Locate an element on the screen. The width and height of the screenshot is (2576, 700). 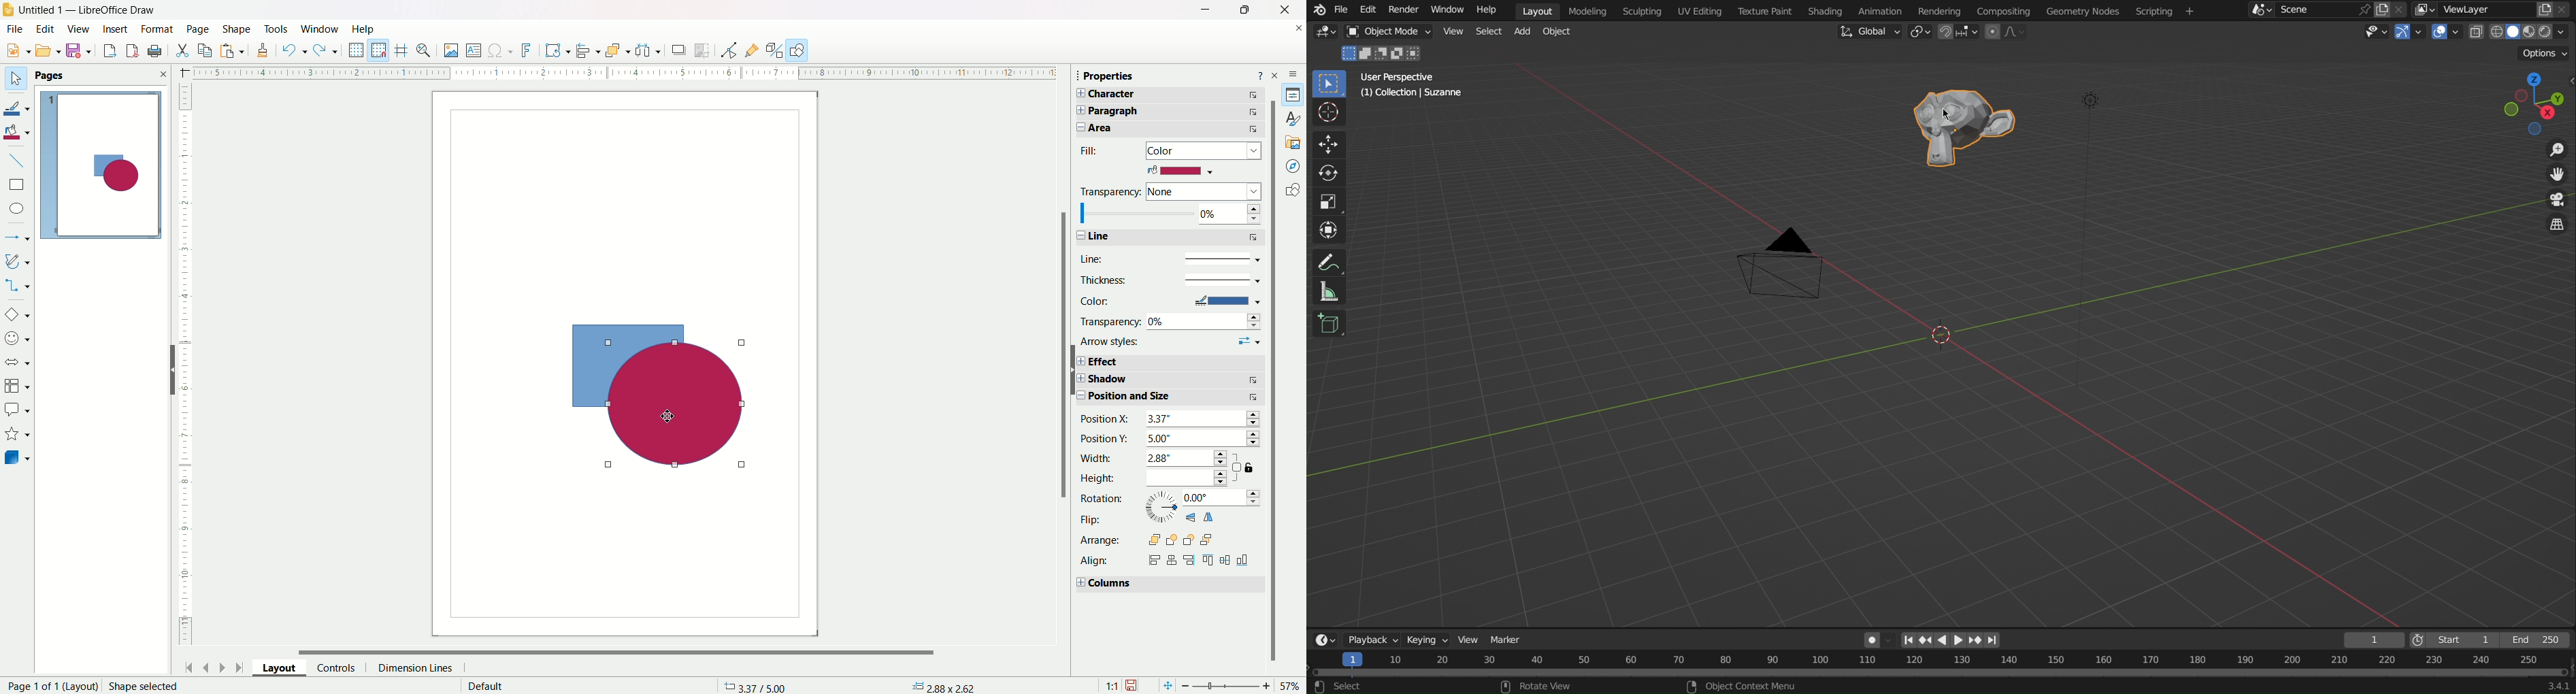
window is located at coordinates (321, 28).